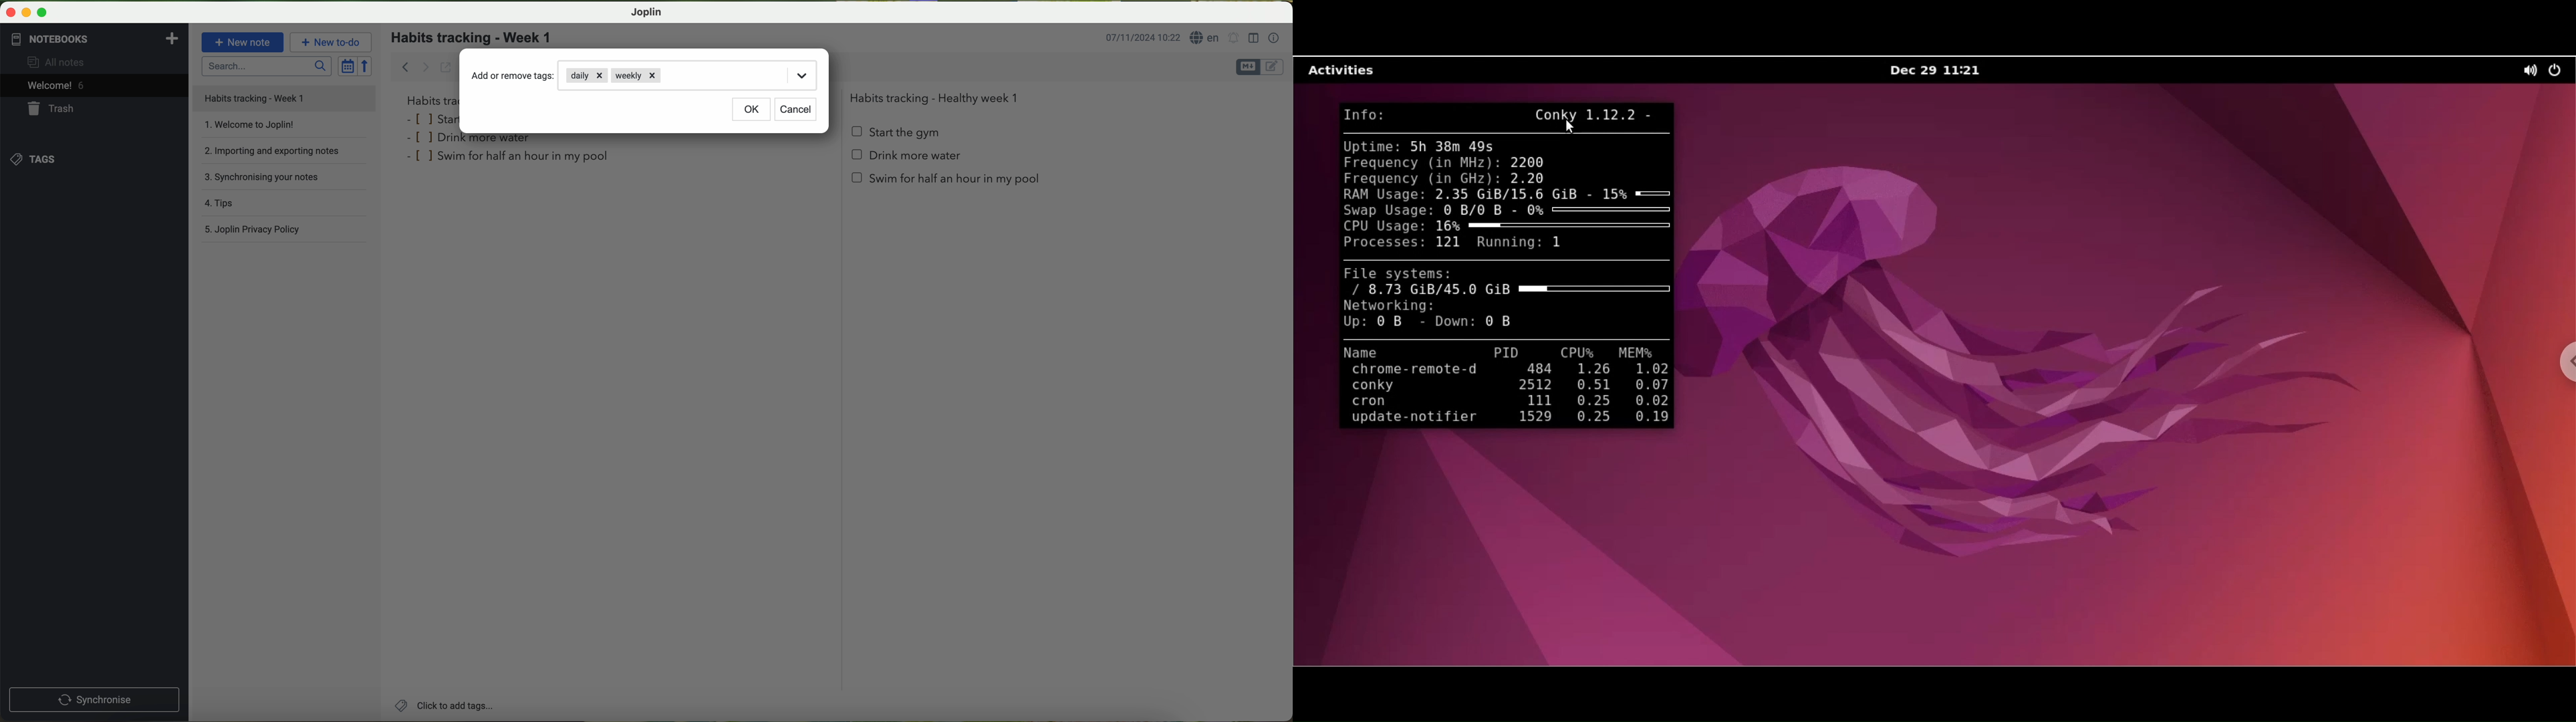  Describe the element at coordinates (8, 10) in the screenshot. I see `close` at that location.